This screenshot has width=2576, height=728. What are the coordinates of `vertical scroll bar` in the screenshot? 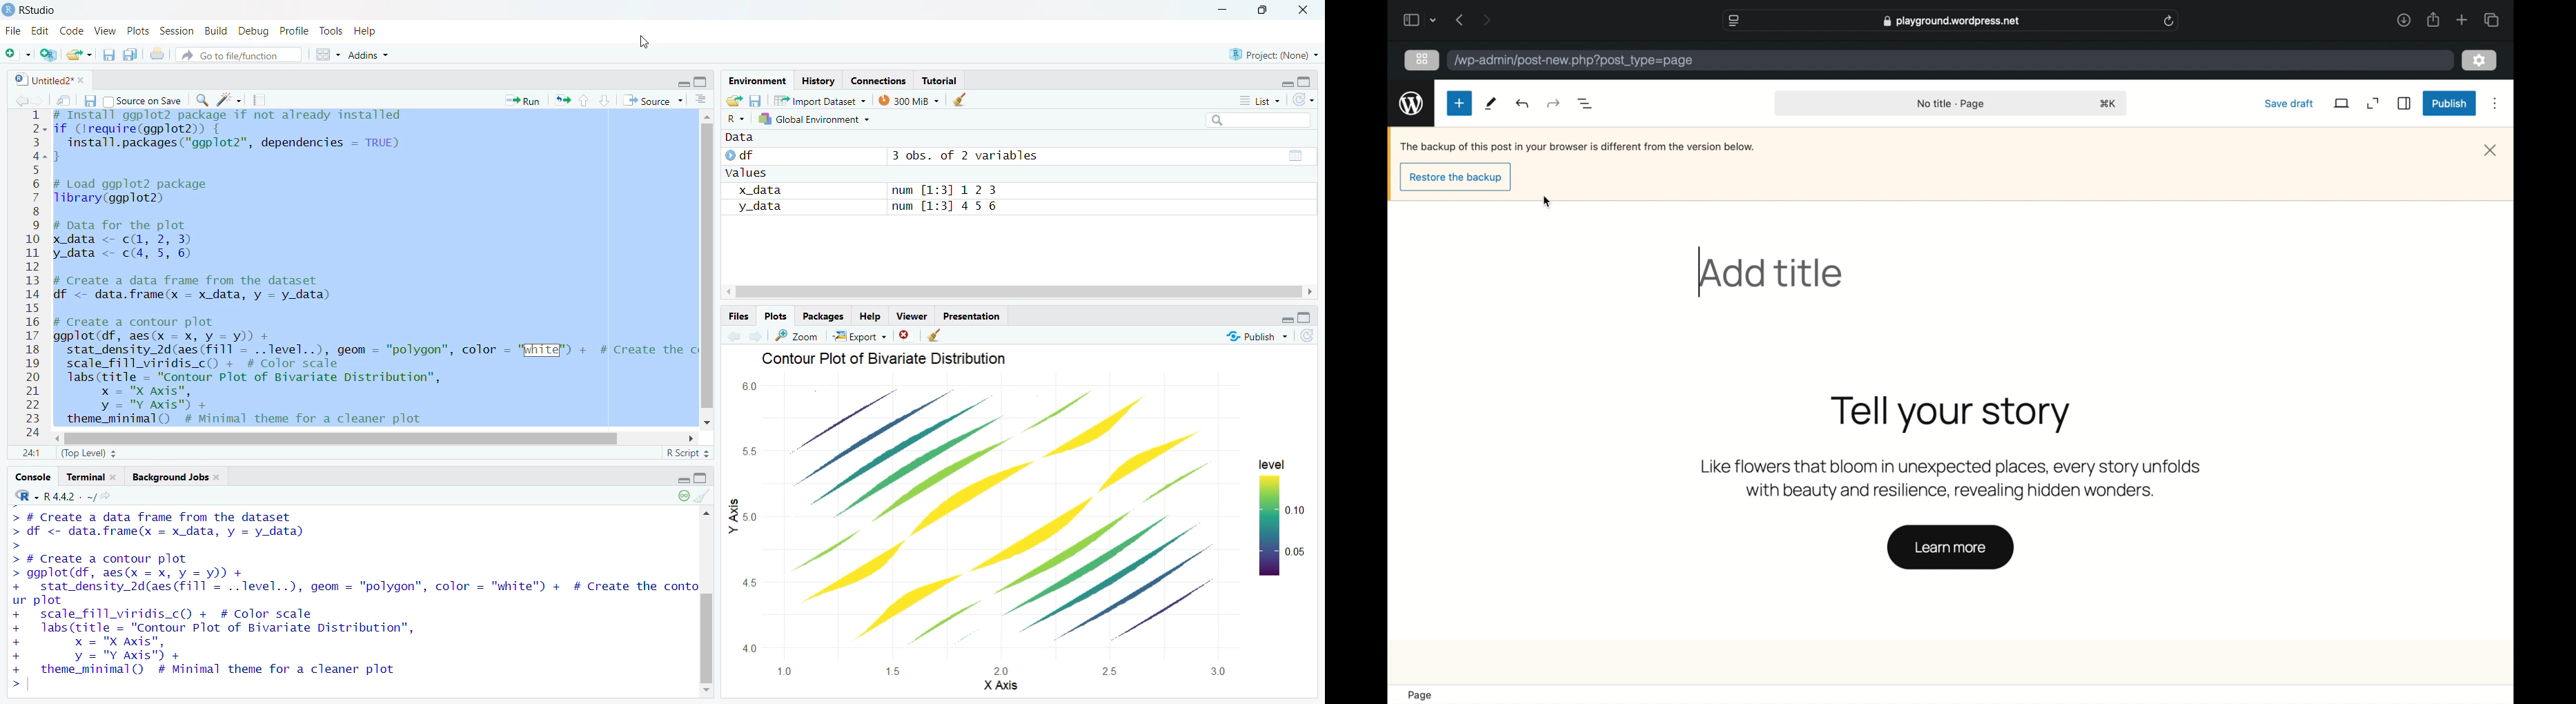 It's located at (707, 267).